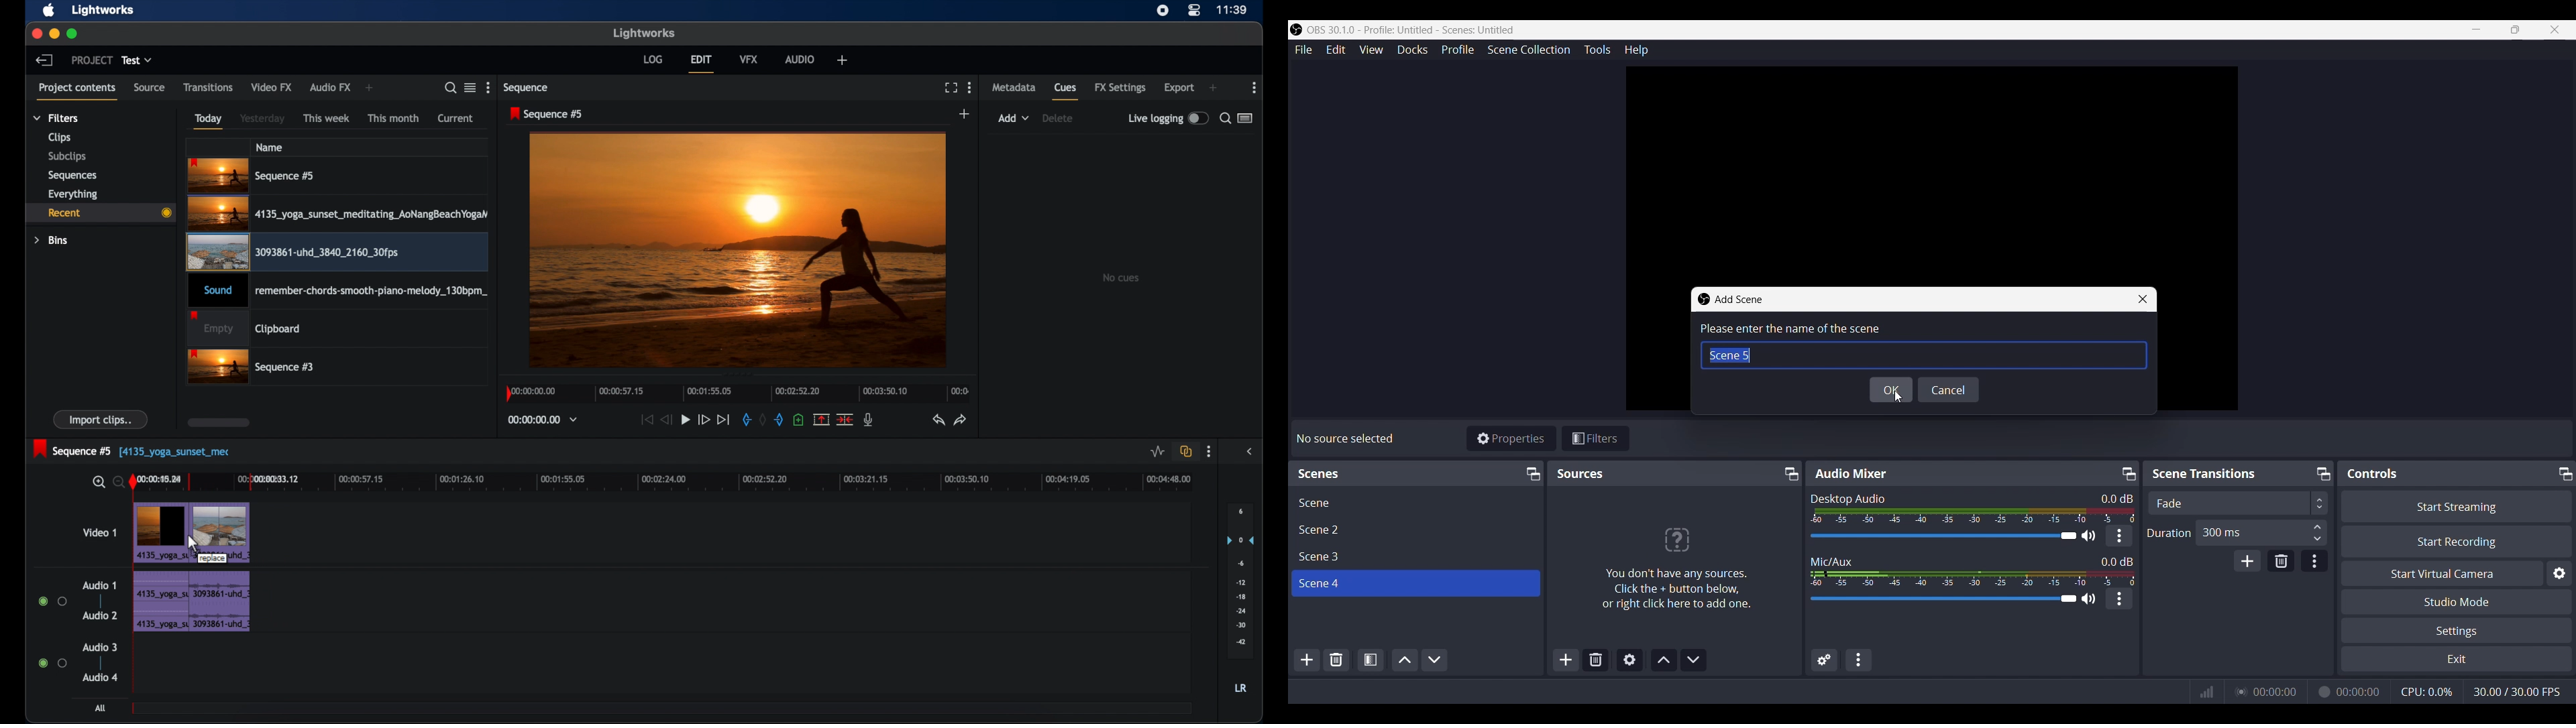  Describe the element at coordinates (1529, 50) in the screenshot. I see `Scene Collection` at that location.